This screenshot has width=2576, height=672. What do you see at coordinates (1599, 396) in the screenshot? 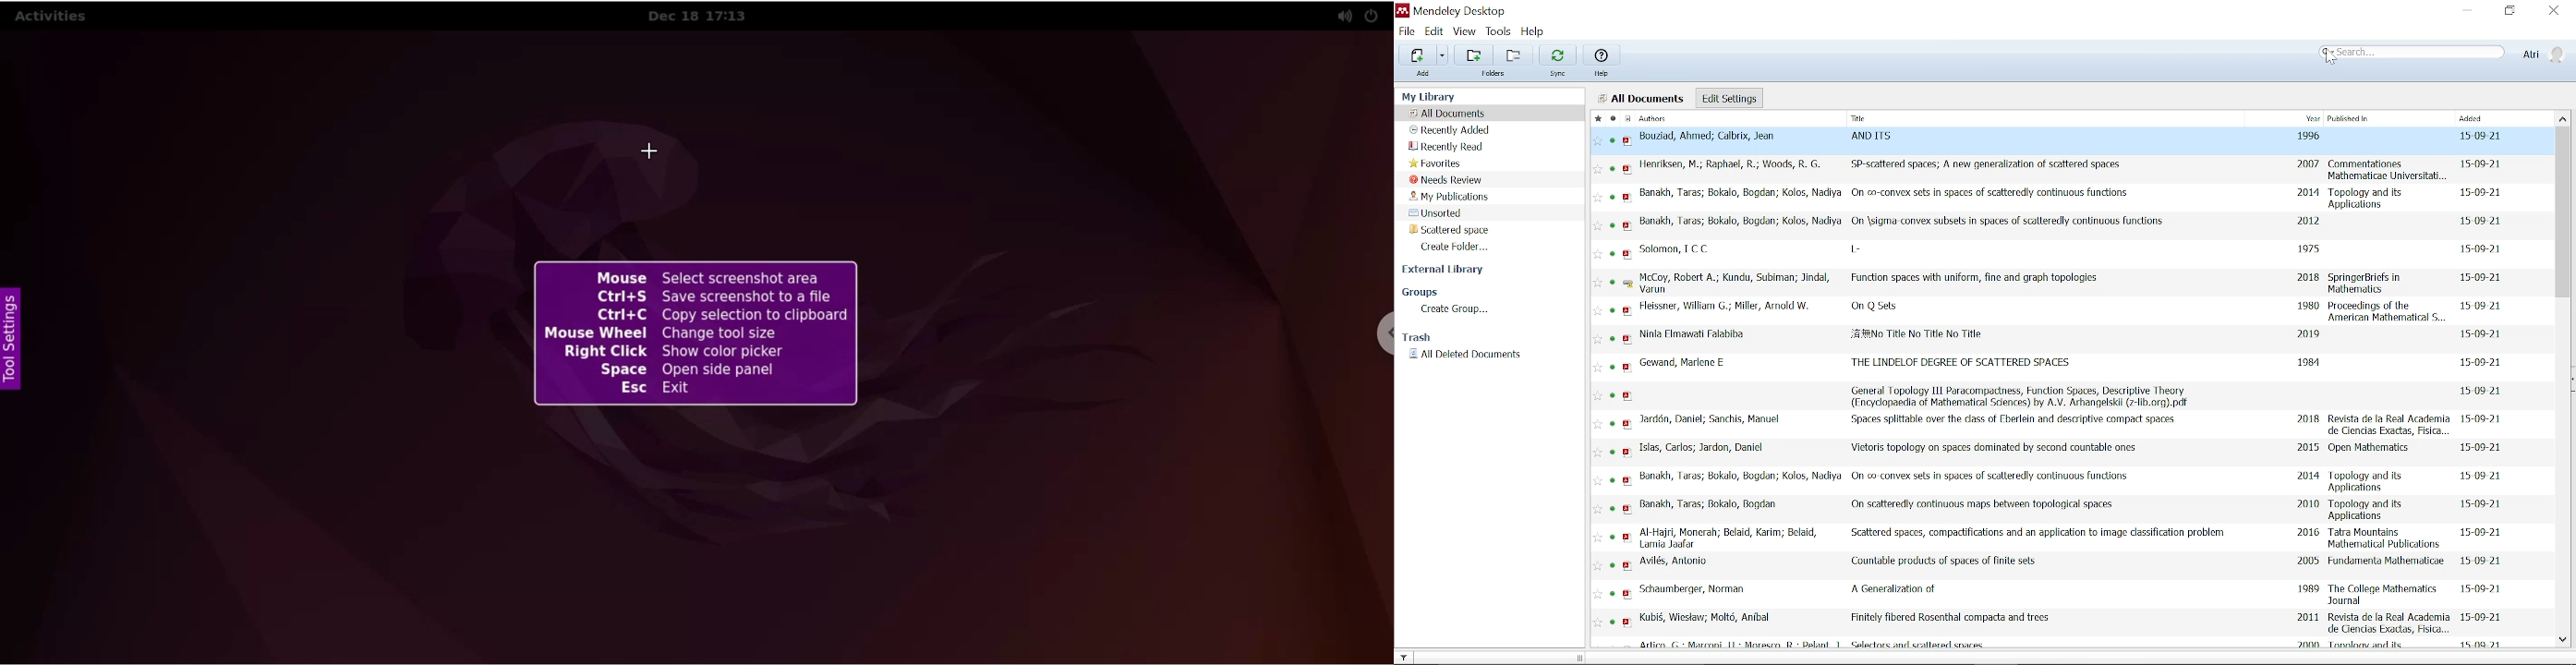
I see `Add to favorite` at bounding box center [1599, 396].